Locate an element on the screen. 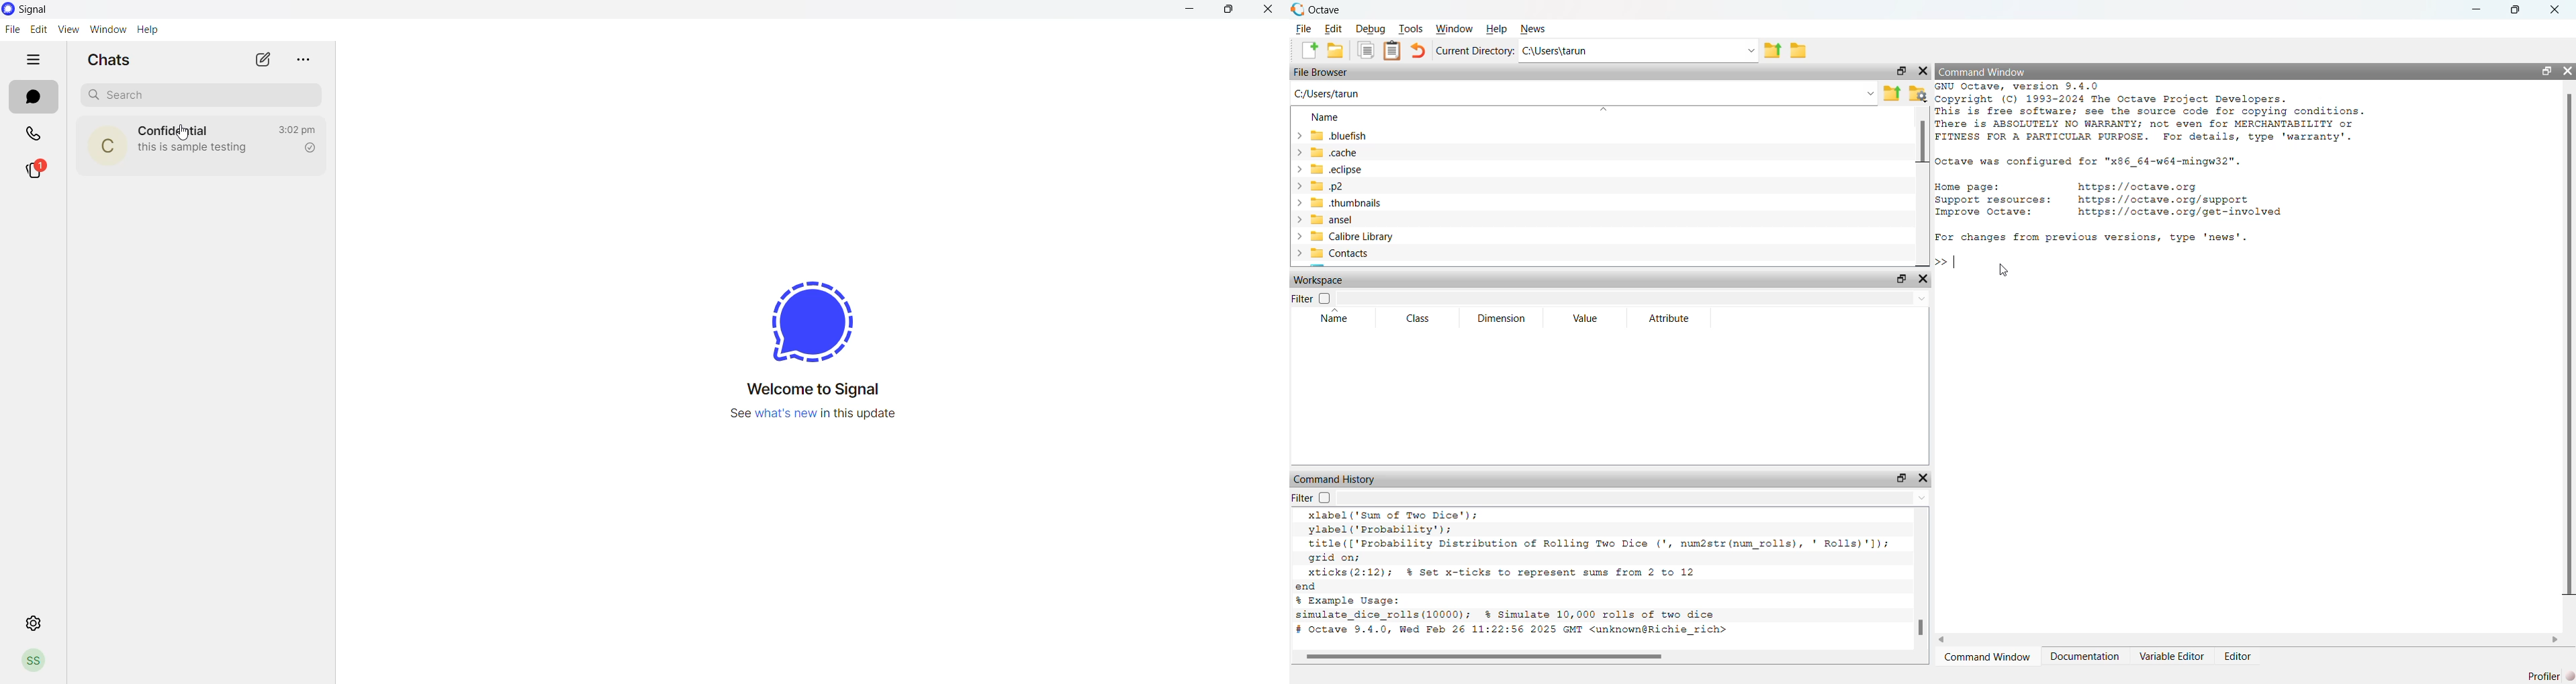 The width and height of the screenshot is (2576, 700). Close is located at coordinates (1925, 70).